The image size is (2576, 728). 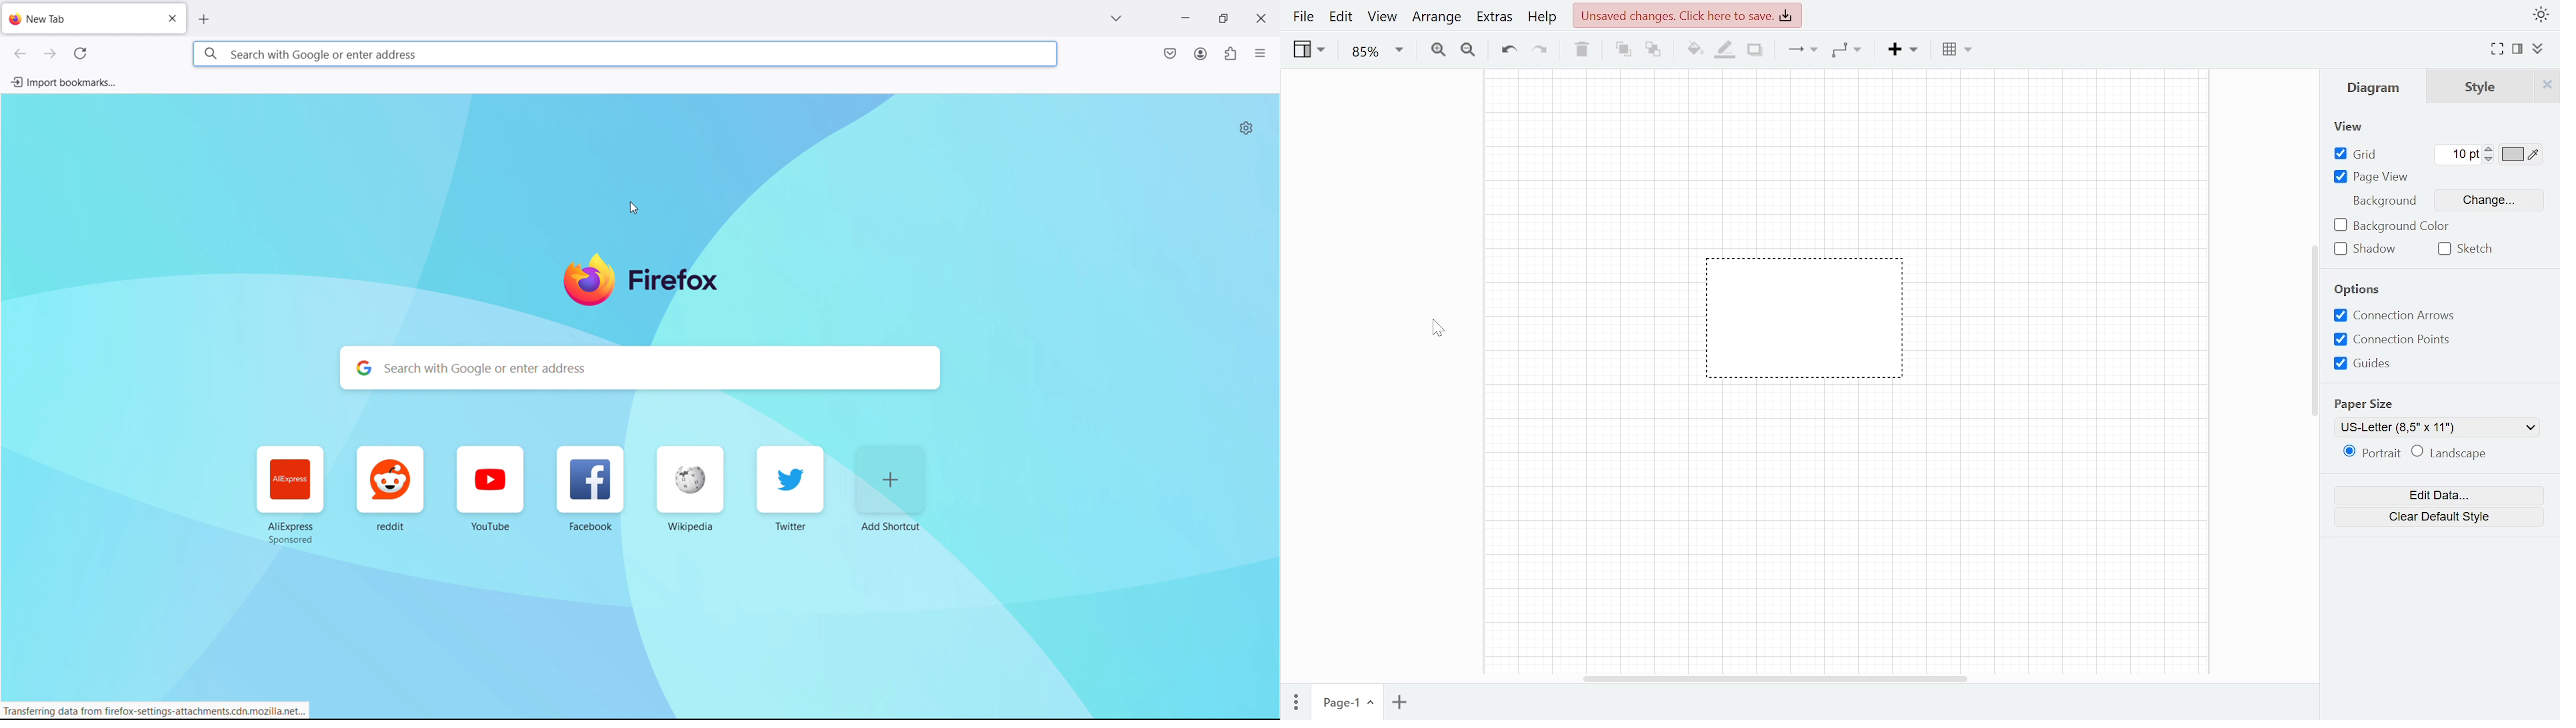 What do you see at coordinates (390, 491) in the screenshot?
I see `reddit` at bounding box center [390, 491].